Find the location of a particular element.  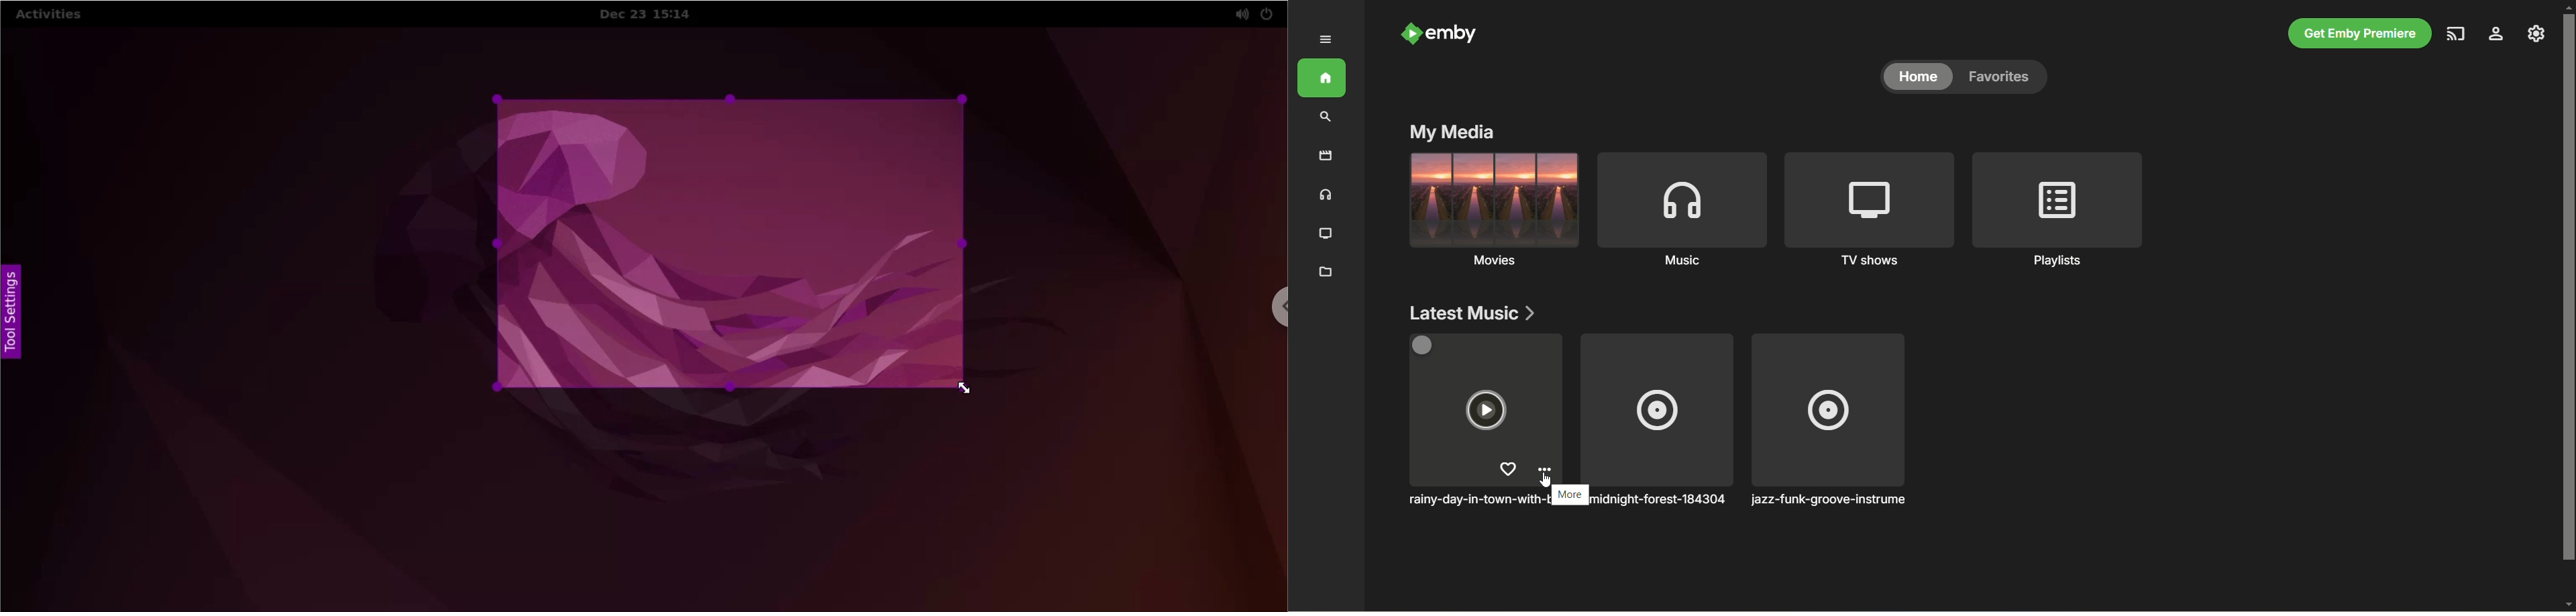

Select button is located at coordinates (1424, 346).